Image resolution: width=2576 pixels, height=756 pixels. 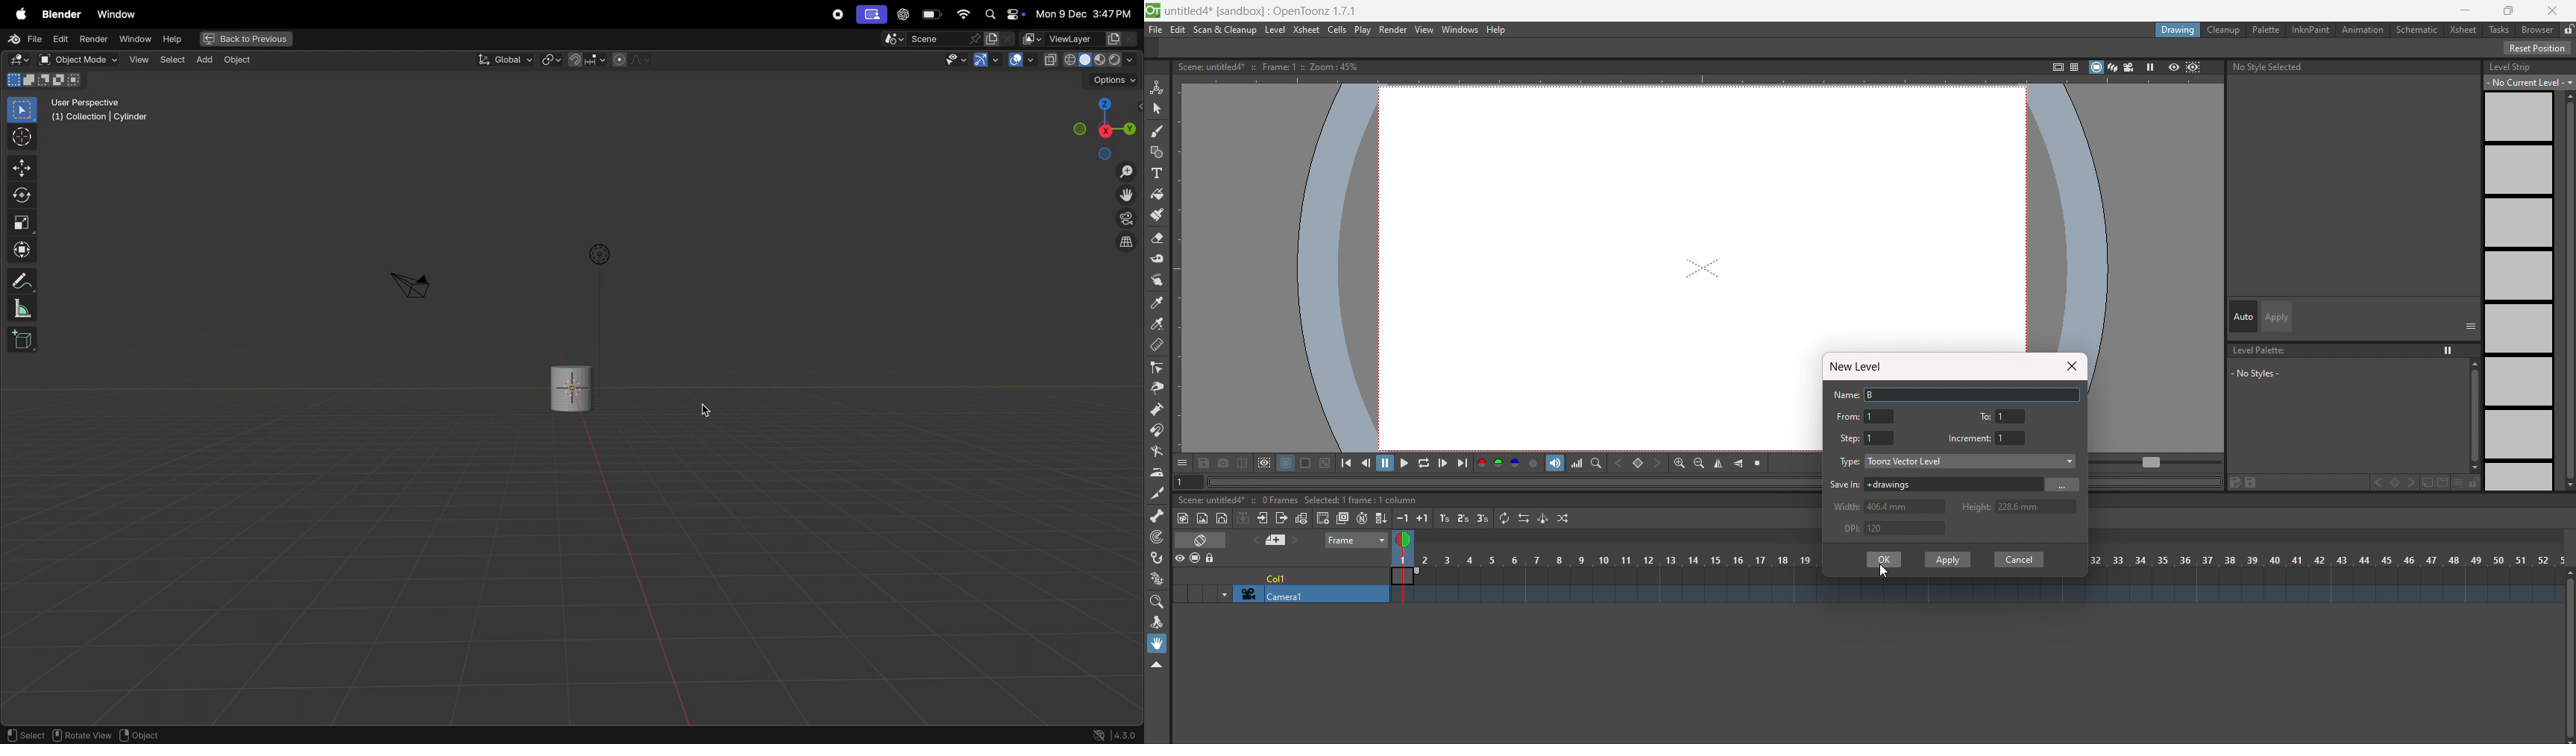 What do you see at coordinates (1263, 11) in the screenshot?
I see `file name app name and version` at bounding box center [1263, 11].